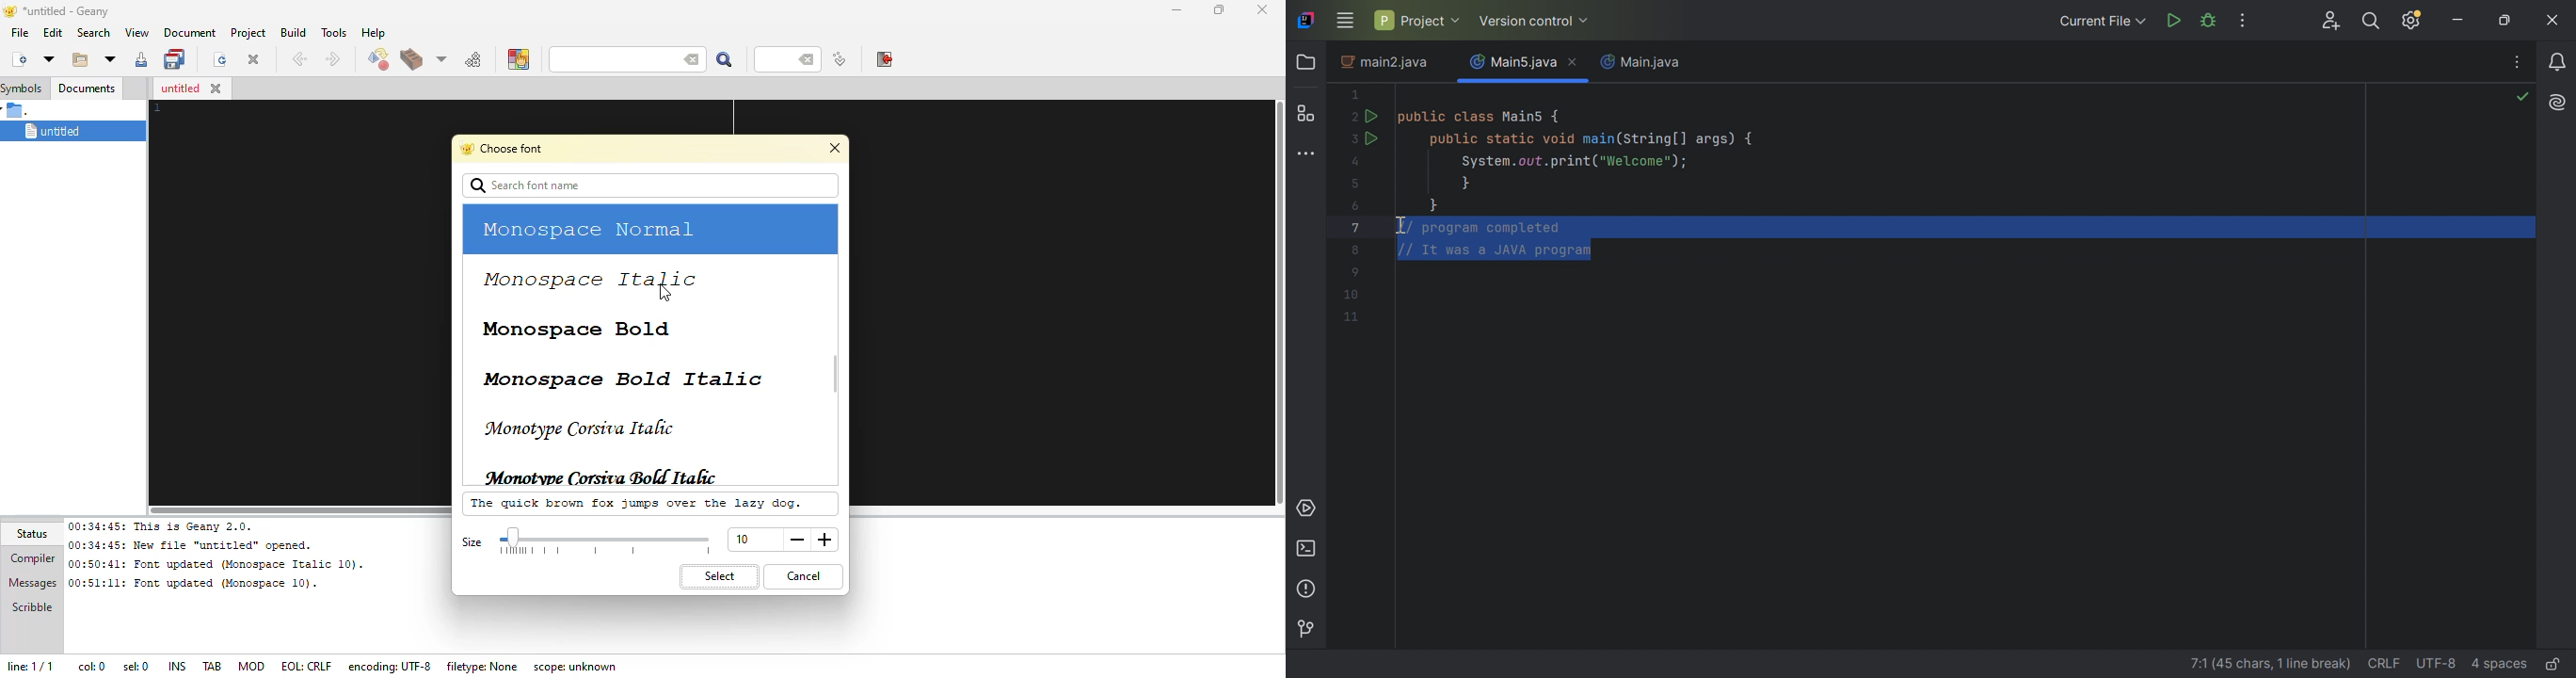  I want to click on Main menu, so click(1345, 20).